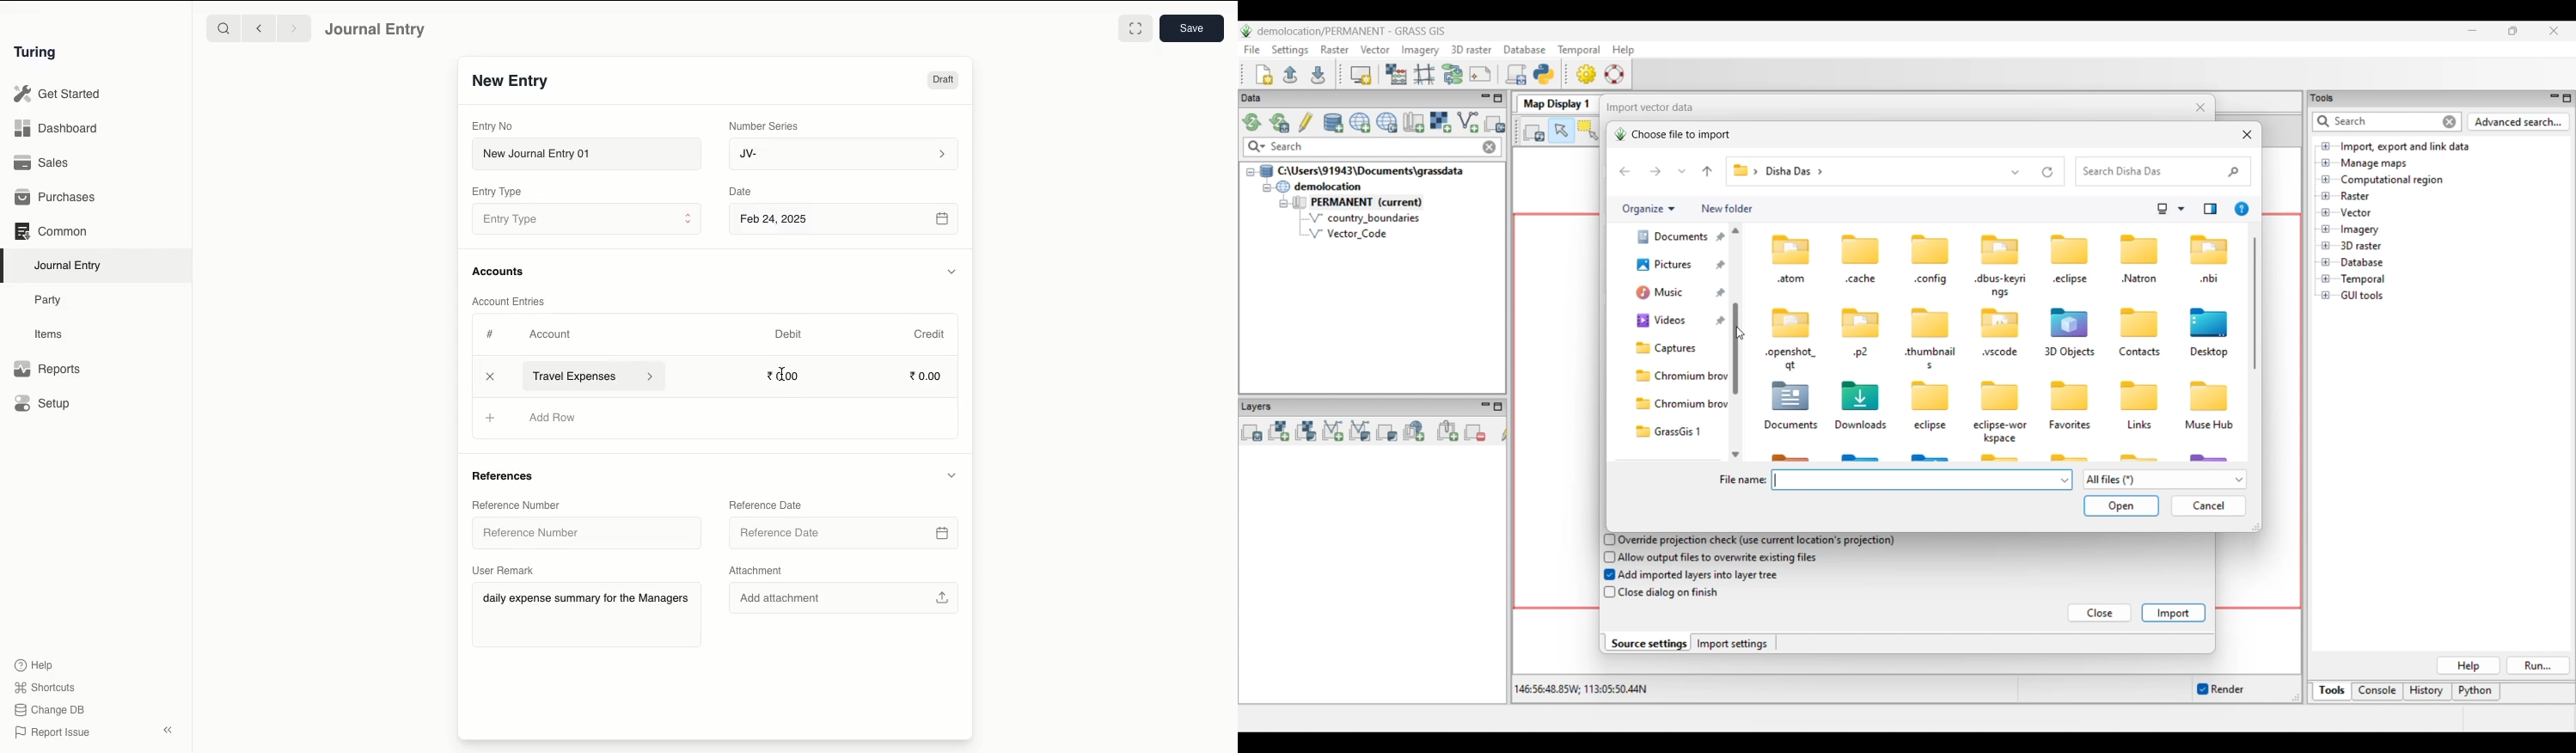 This screenshot has height=756, width=2576. Describe the element at coordinates (43, 402) in the screenshot. I see `Setup` at that location.